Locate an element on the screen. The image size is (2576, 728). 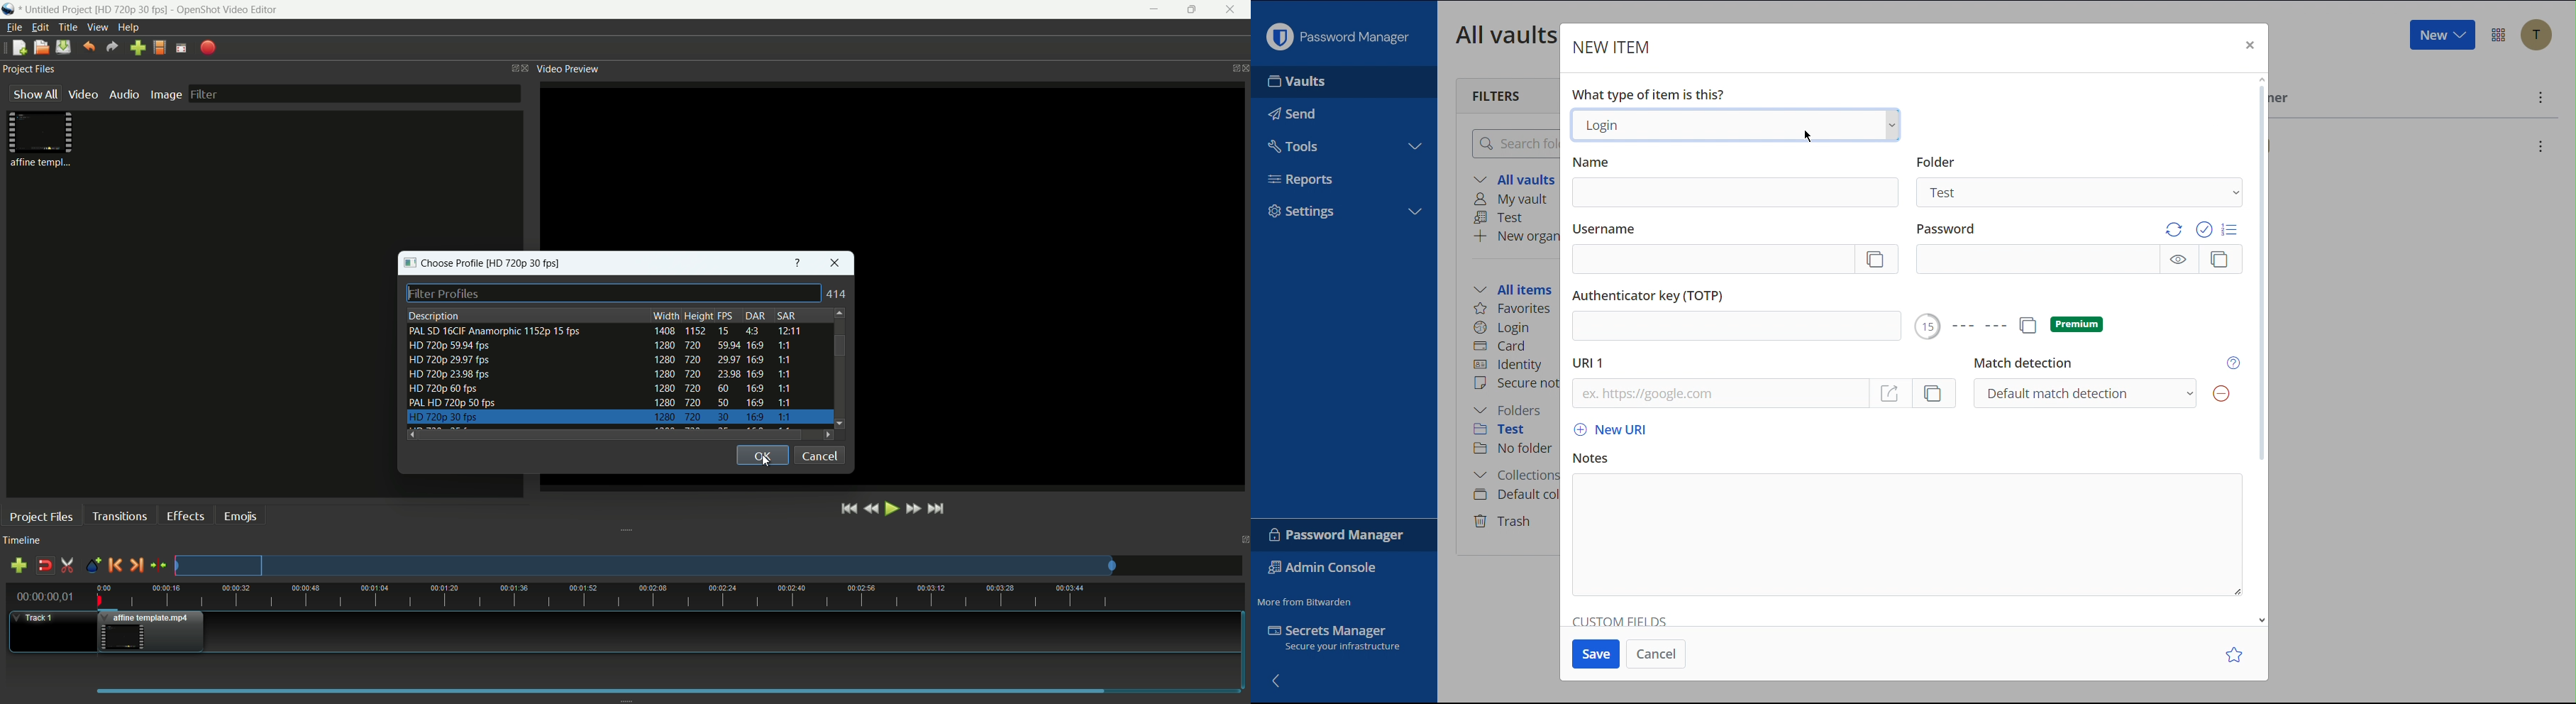
More from Bitwarden is located at coordinates (1307, 599).